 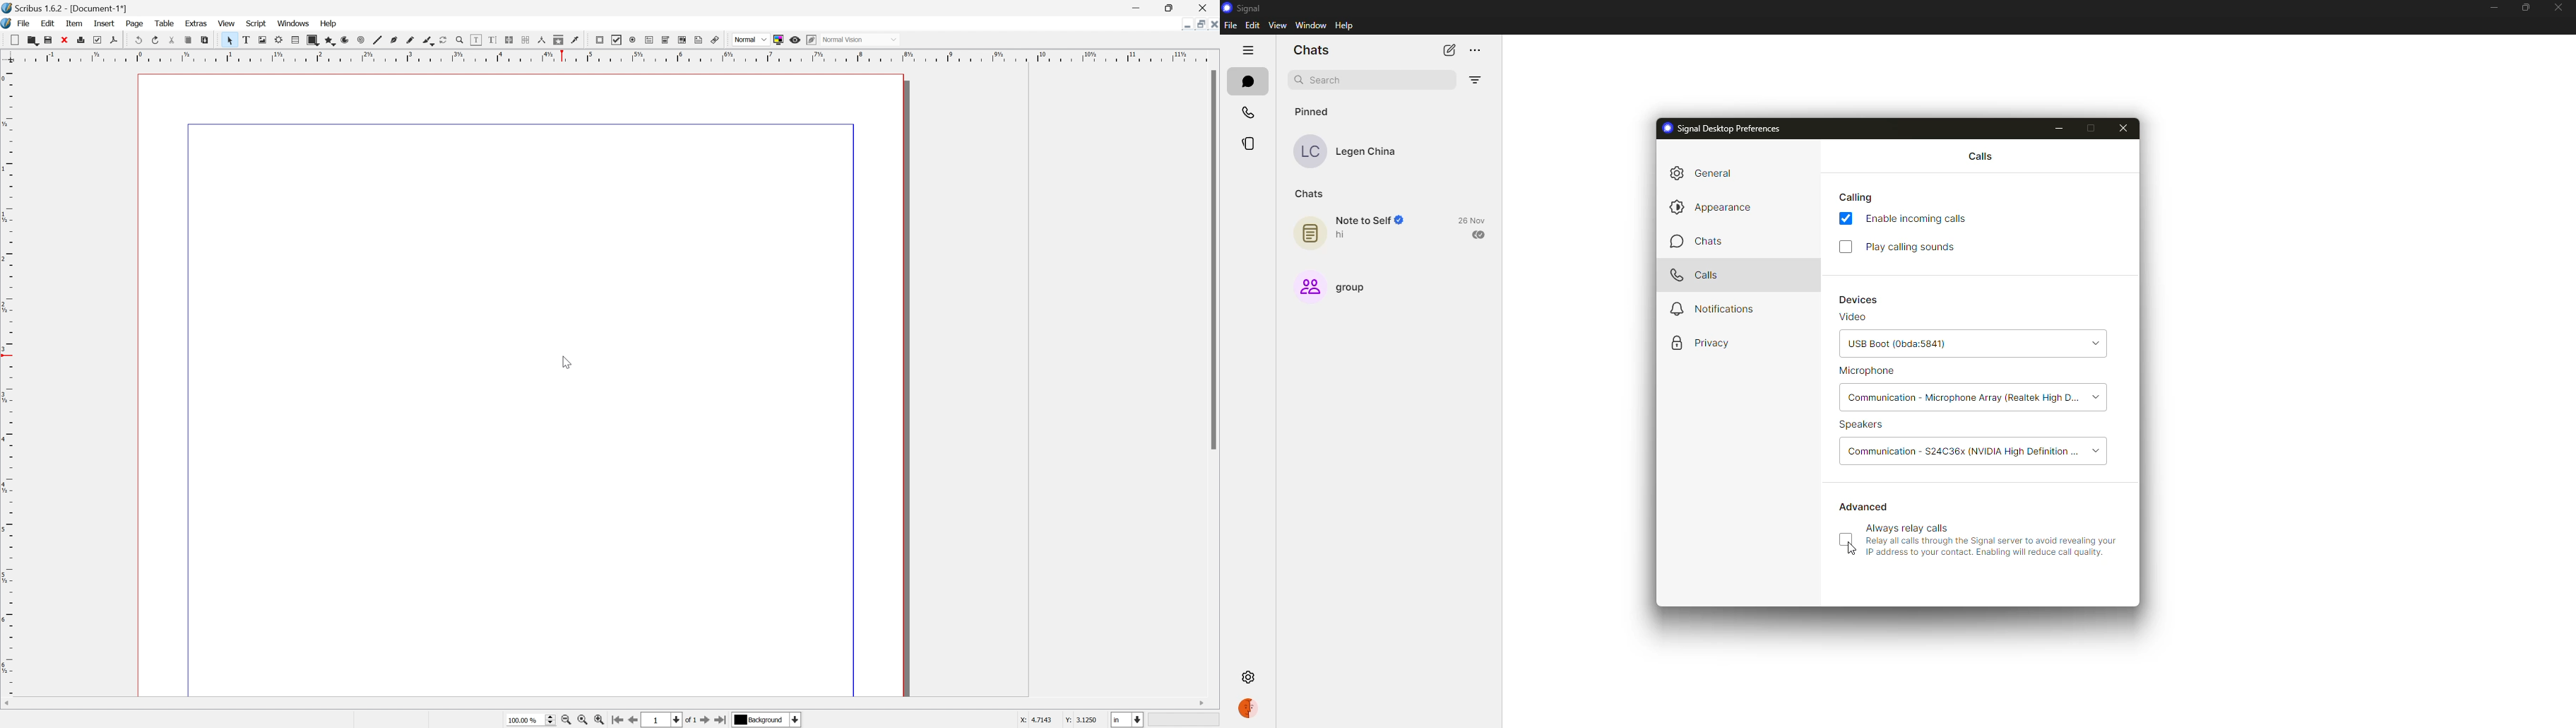 I want to click on text frame, so click(x=248, y=39).